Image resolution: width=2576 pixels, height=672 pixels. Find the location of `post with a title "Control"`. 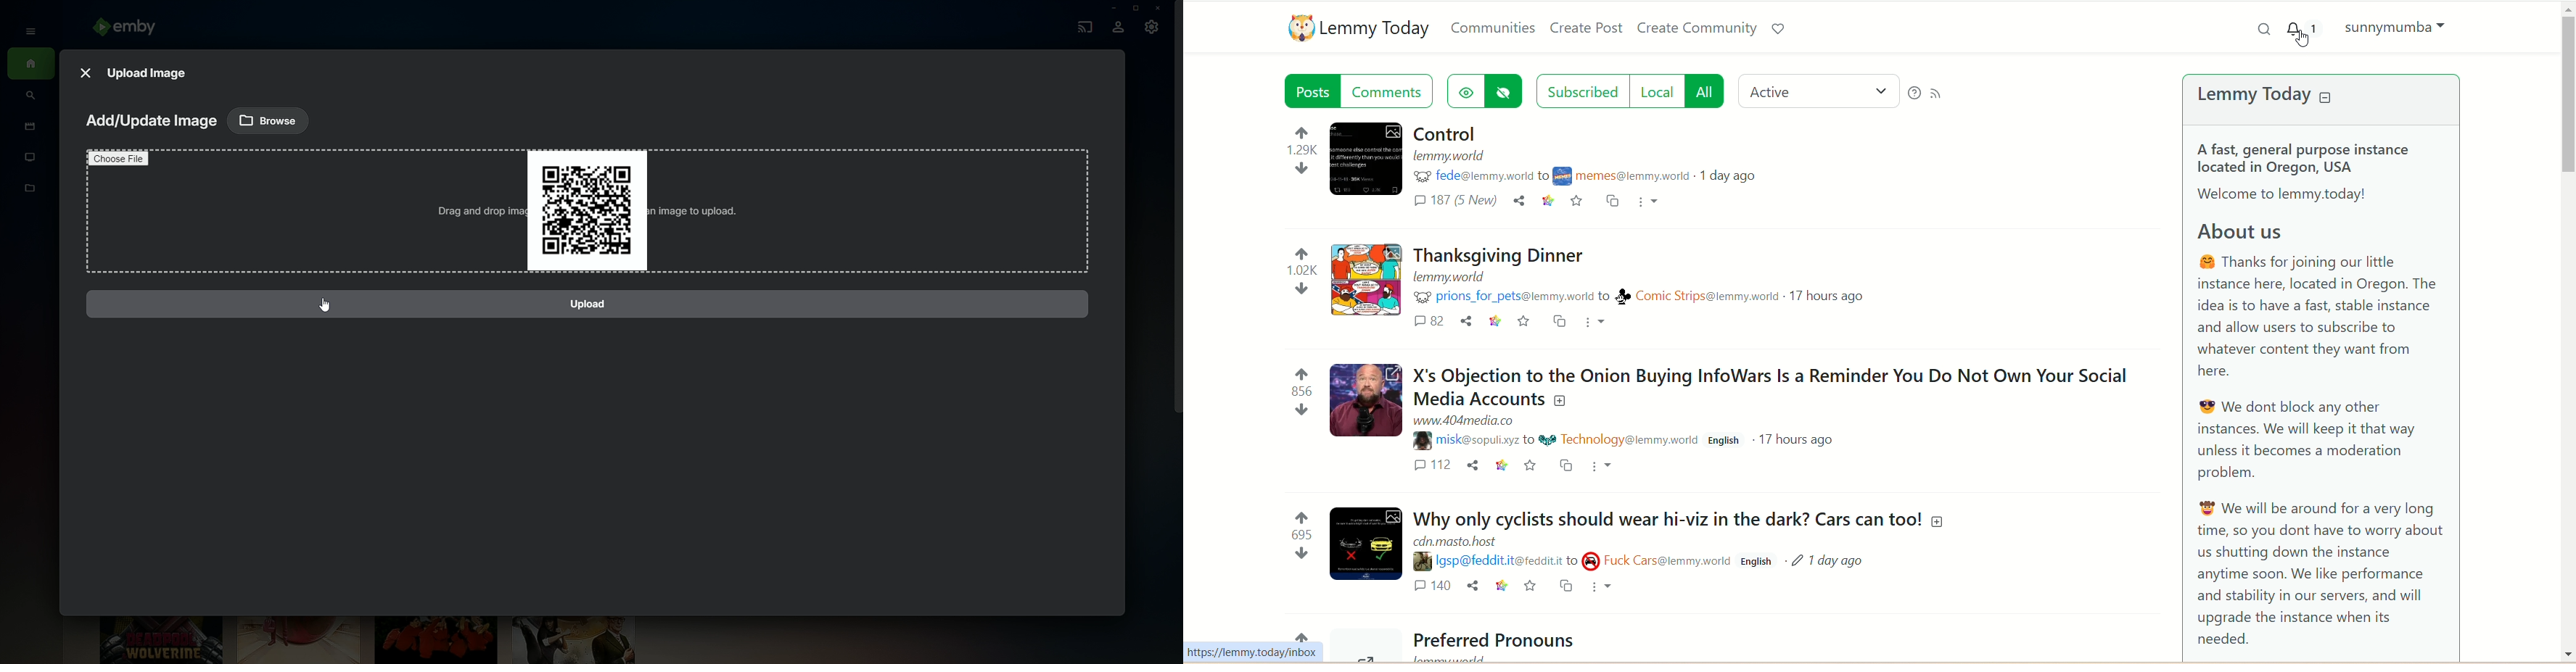

post with a title "Control" is located at coordinates (1507, 153).